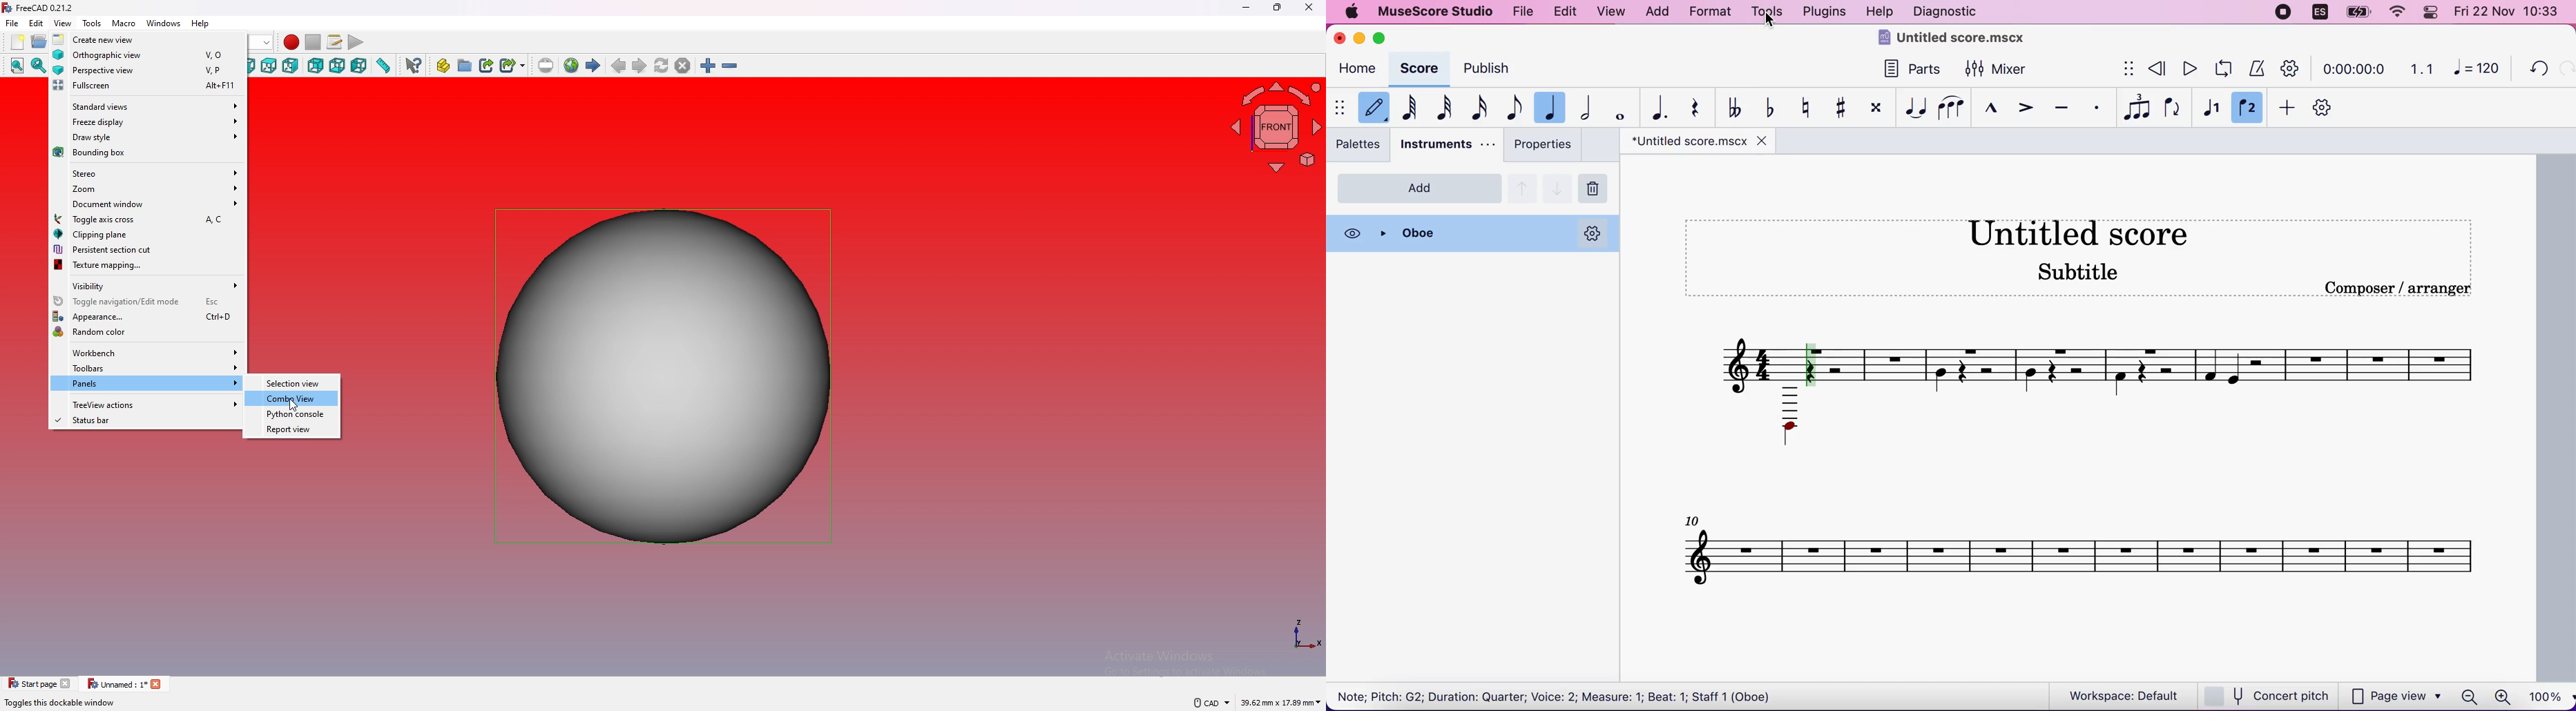  I want to click on language, so click(2318, 13).